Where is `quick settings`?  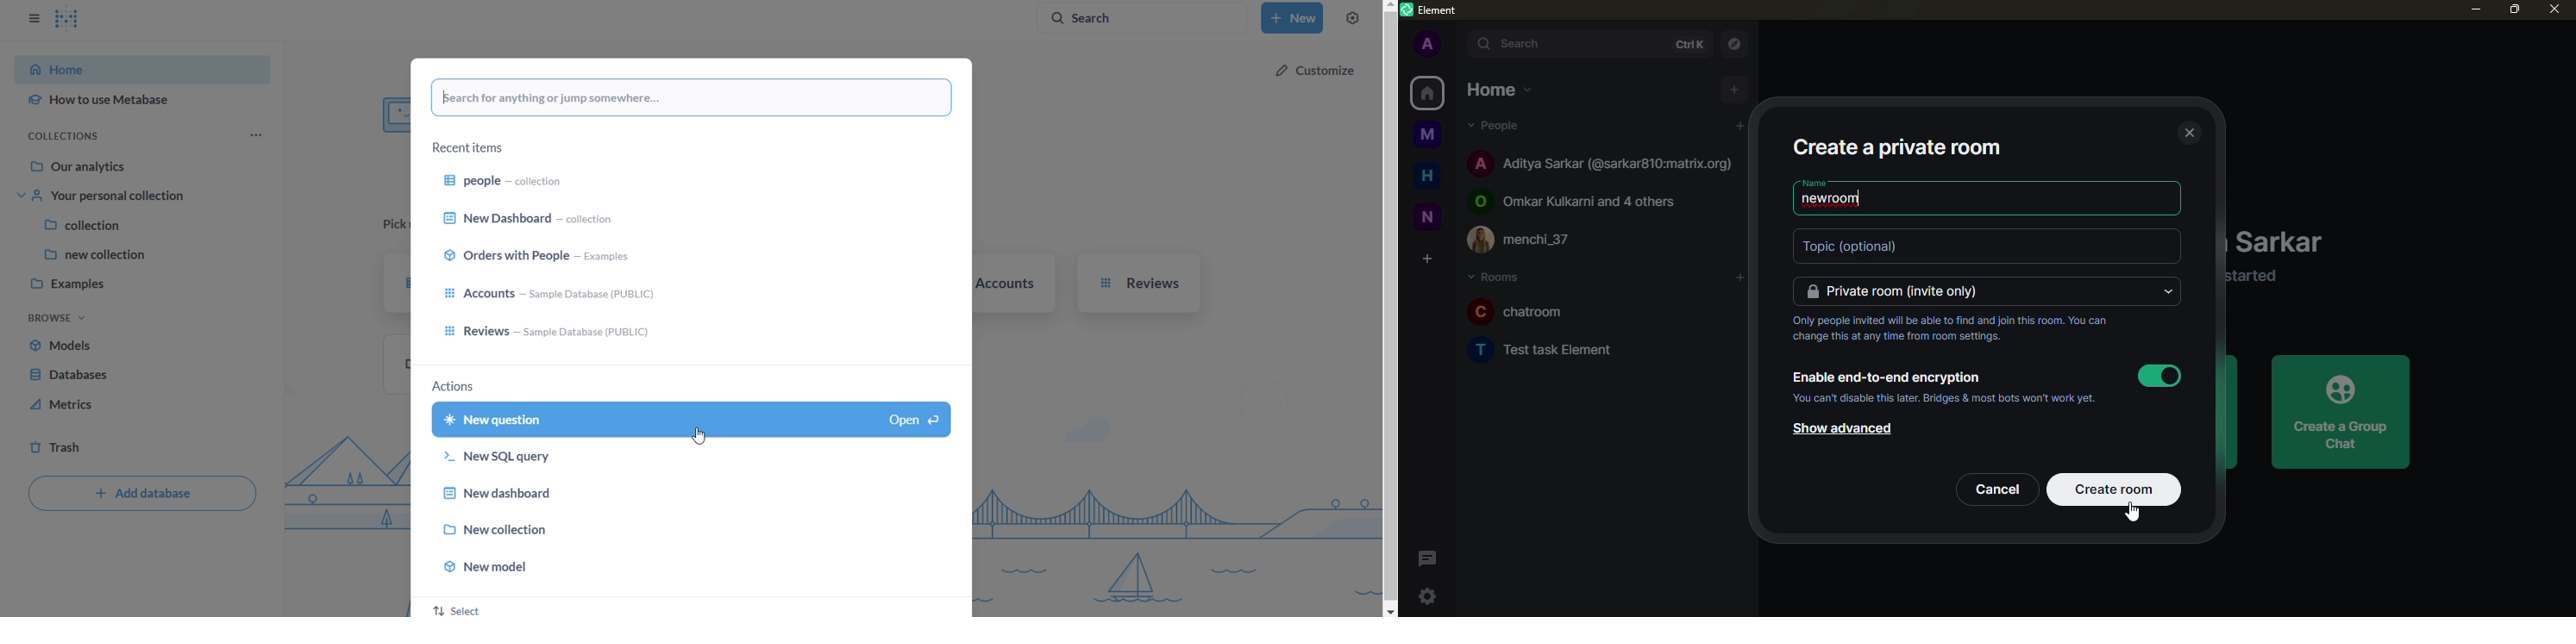
quick settings is located at coordinates (1426, 595).